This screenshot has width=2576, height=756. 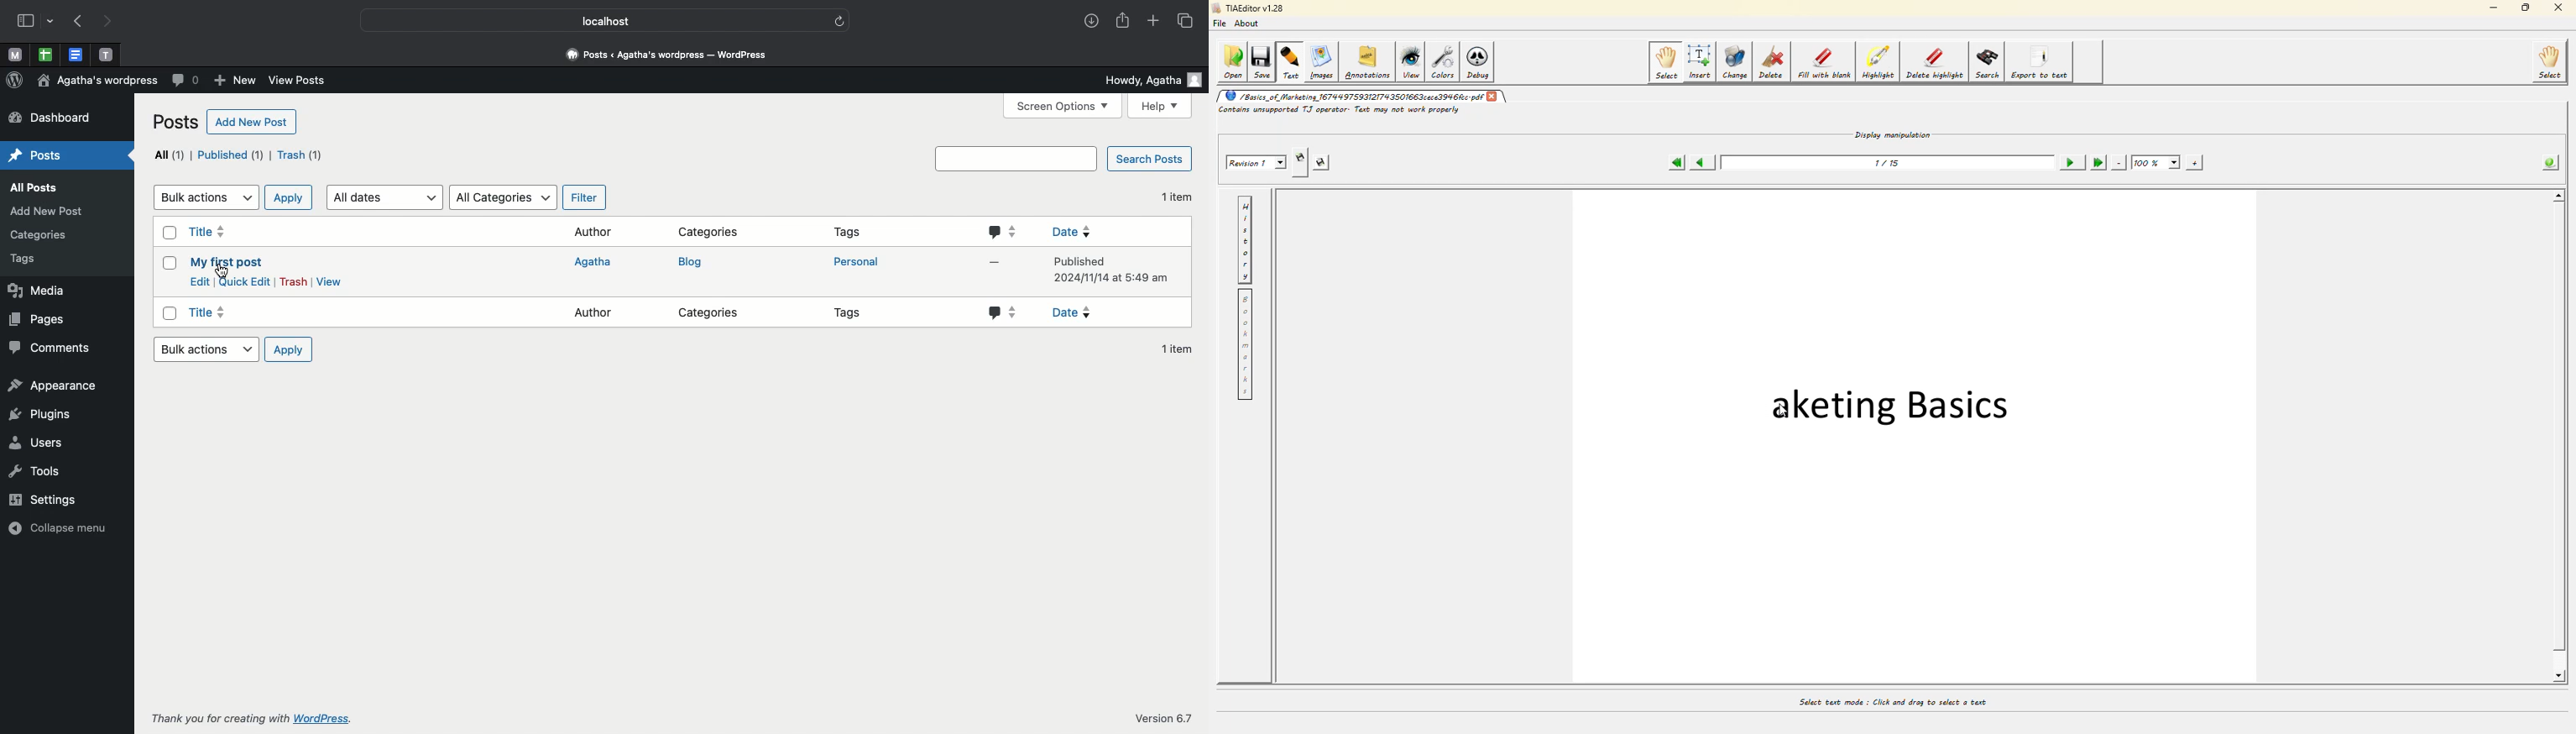 I want to click on comments, so click(x=1004, y=313).